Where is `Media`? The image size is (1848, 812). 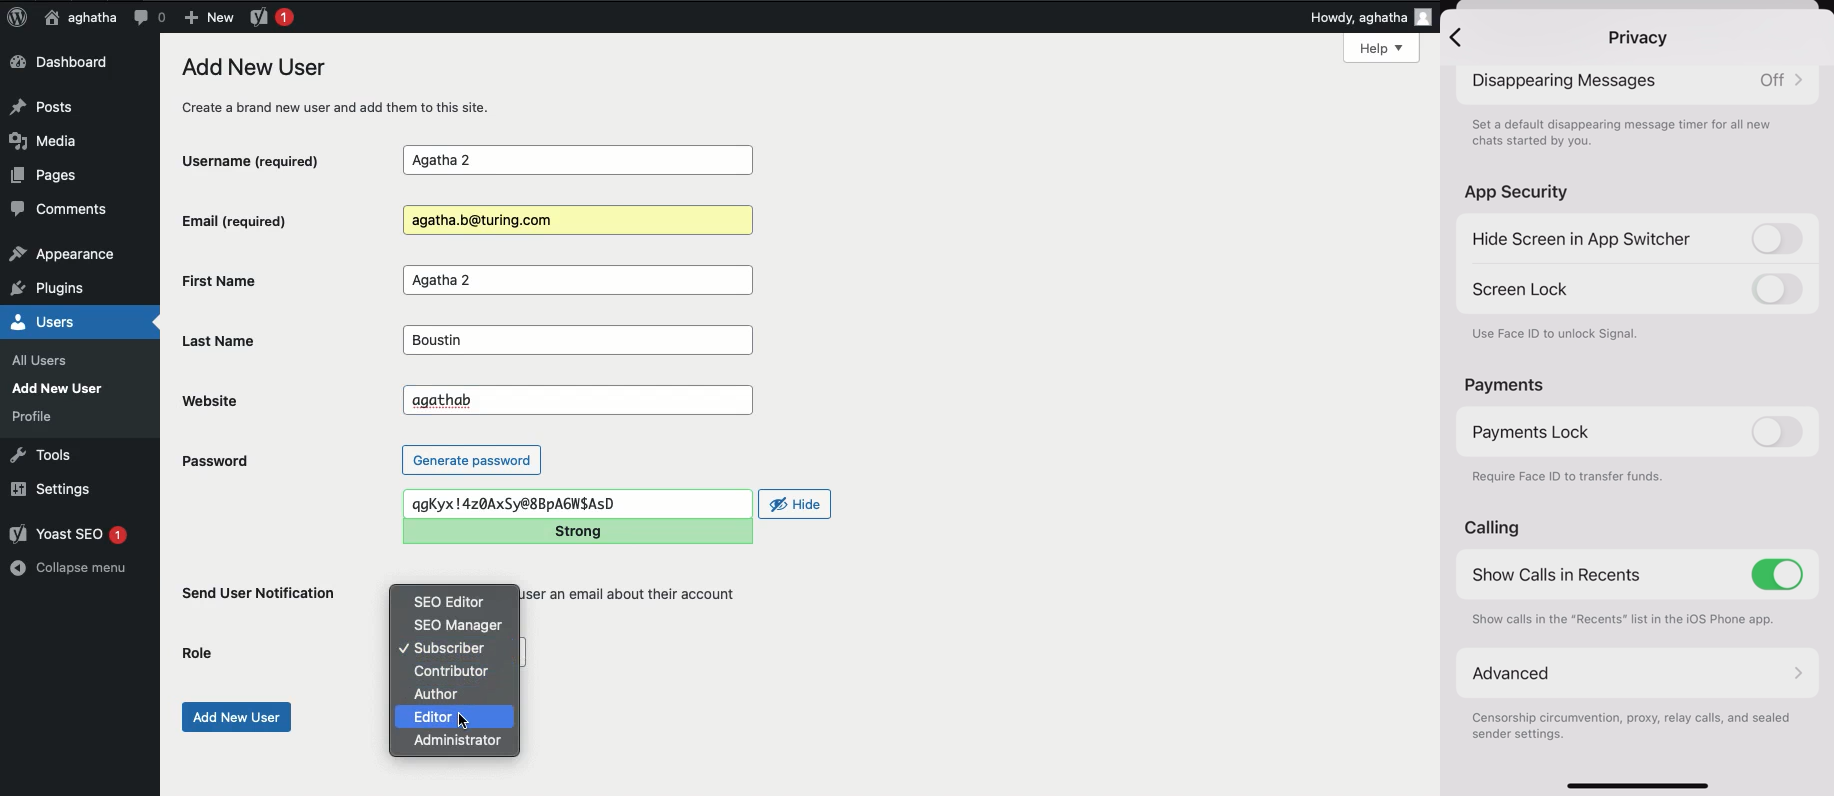 Media is located at coordinates (50, 141).